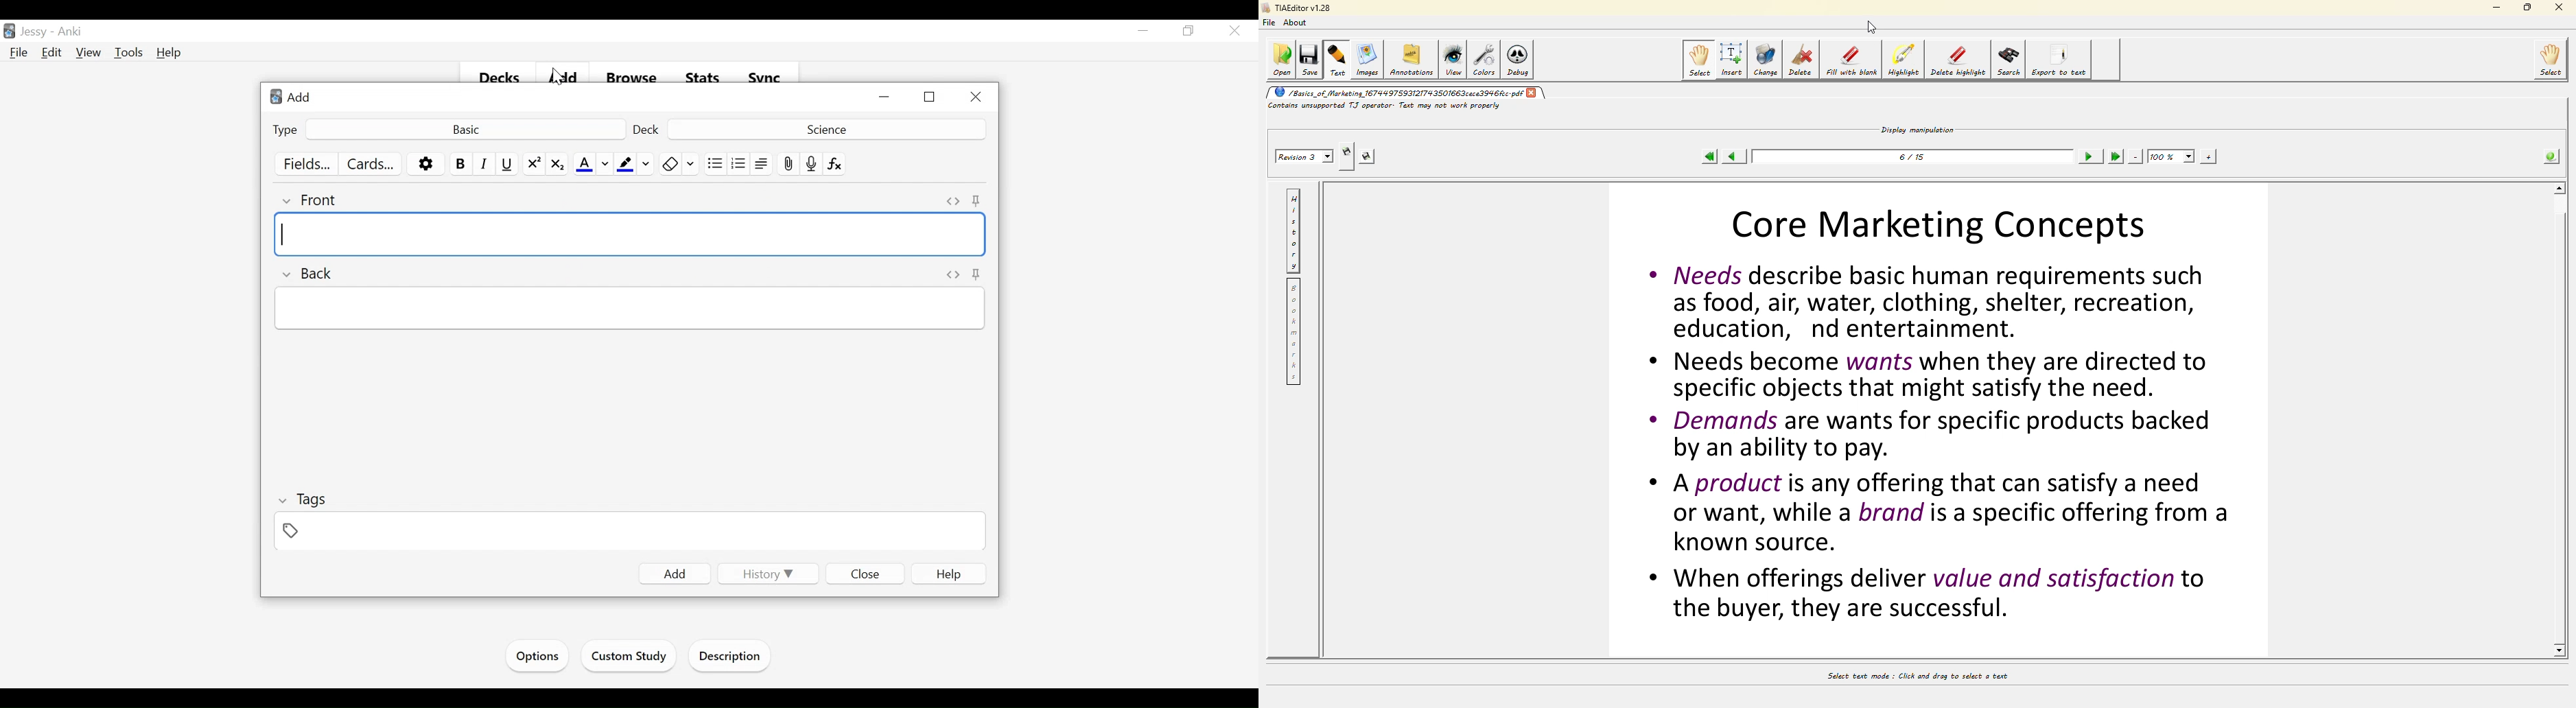  What do you see at coordinates (501, 79) in the screenshot?
I see `Decks` at bounding box center [501, 79].